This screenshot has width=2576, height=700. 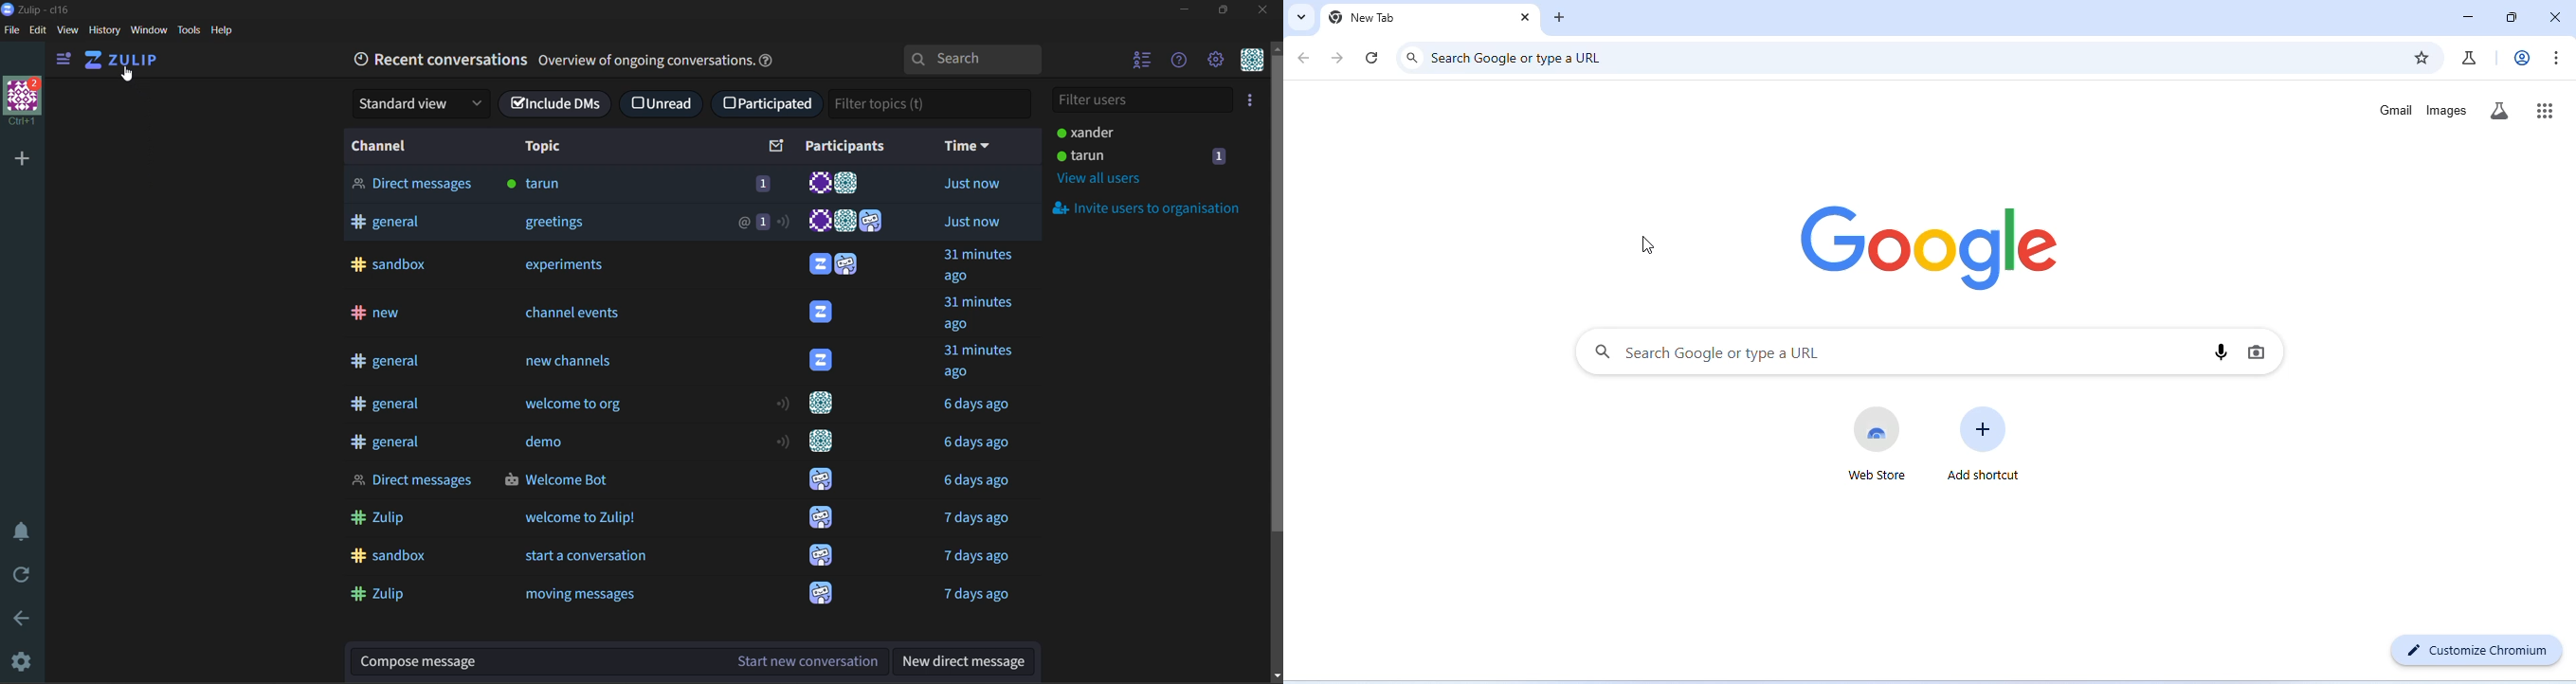 I want to click on Time, so click(x=982, y=262).